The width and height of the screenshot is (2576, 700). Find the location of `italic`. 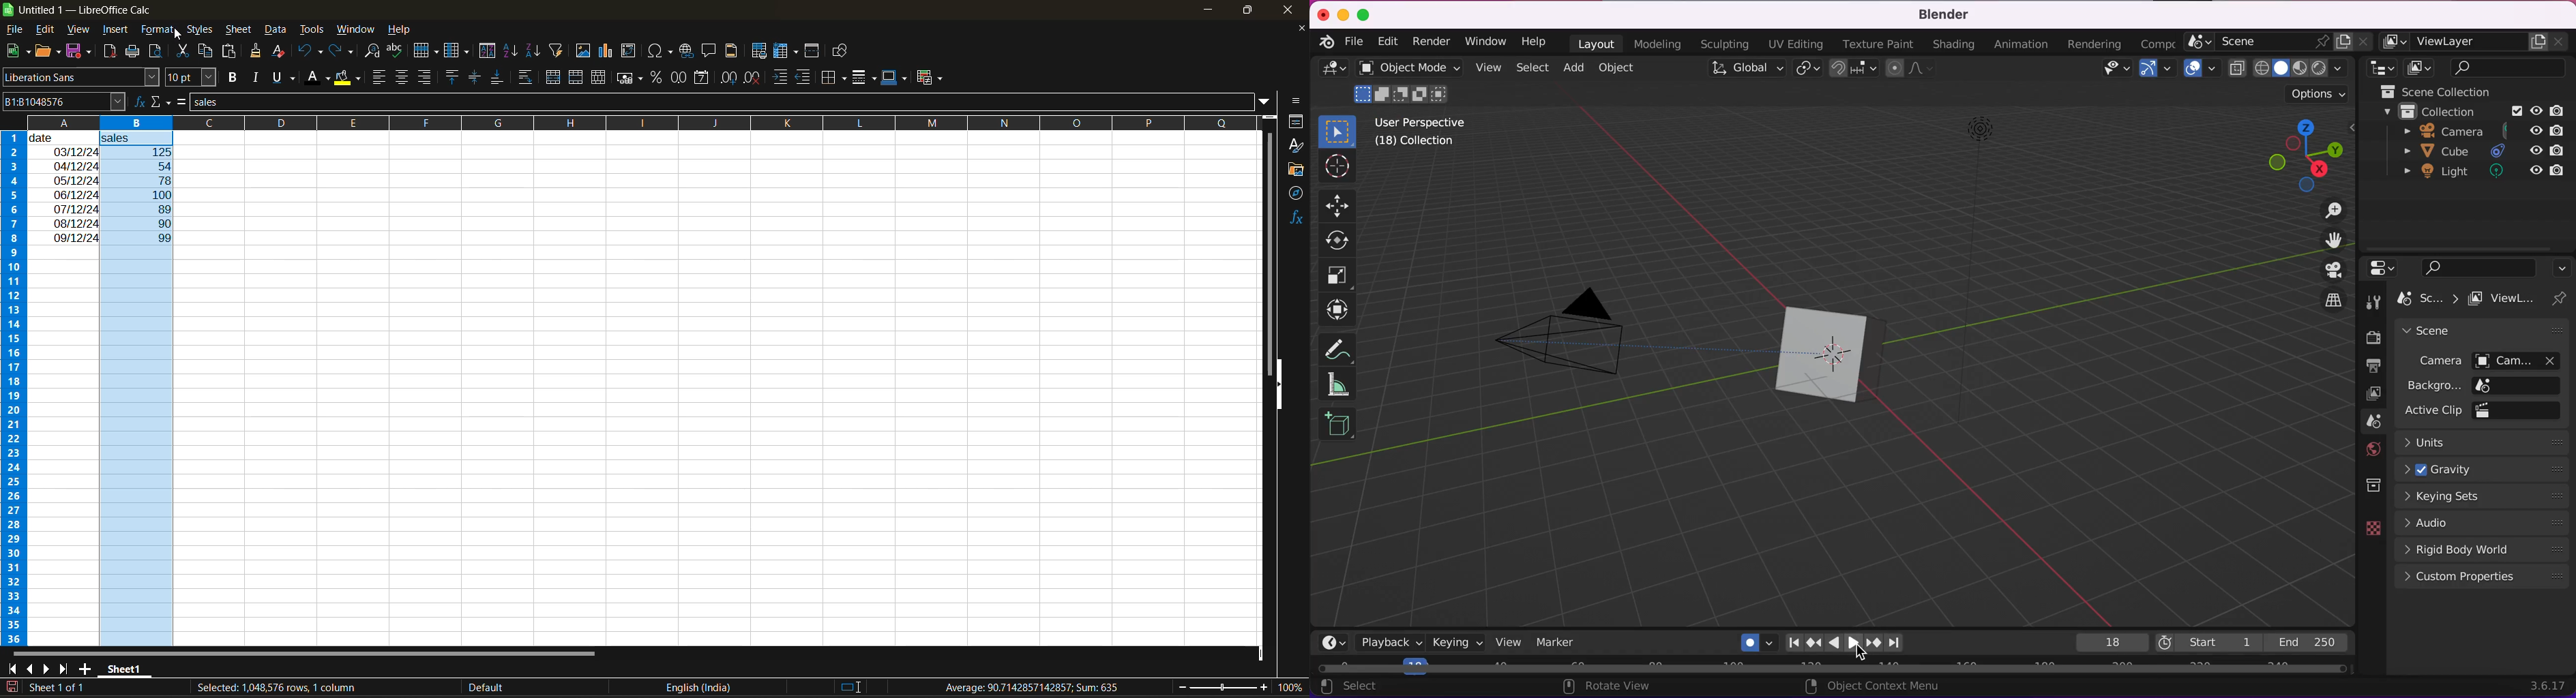

italic is located at coordinates (258, 77).